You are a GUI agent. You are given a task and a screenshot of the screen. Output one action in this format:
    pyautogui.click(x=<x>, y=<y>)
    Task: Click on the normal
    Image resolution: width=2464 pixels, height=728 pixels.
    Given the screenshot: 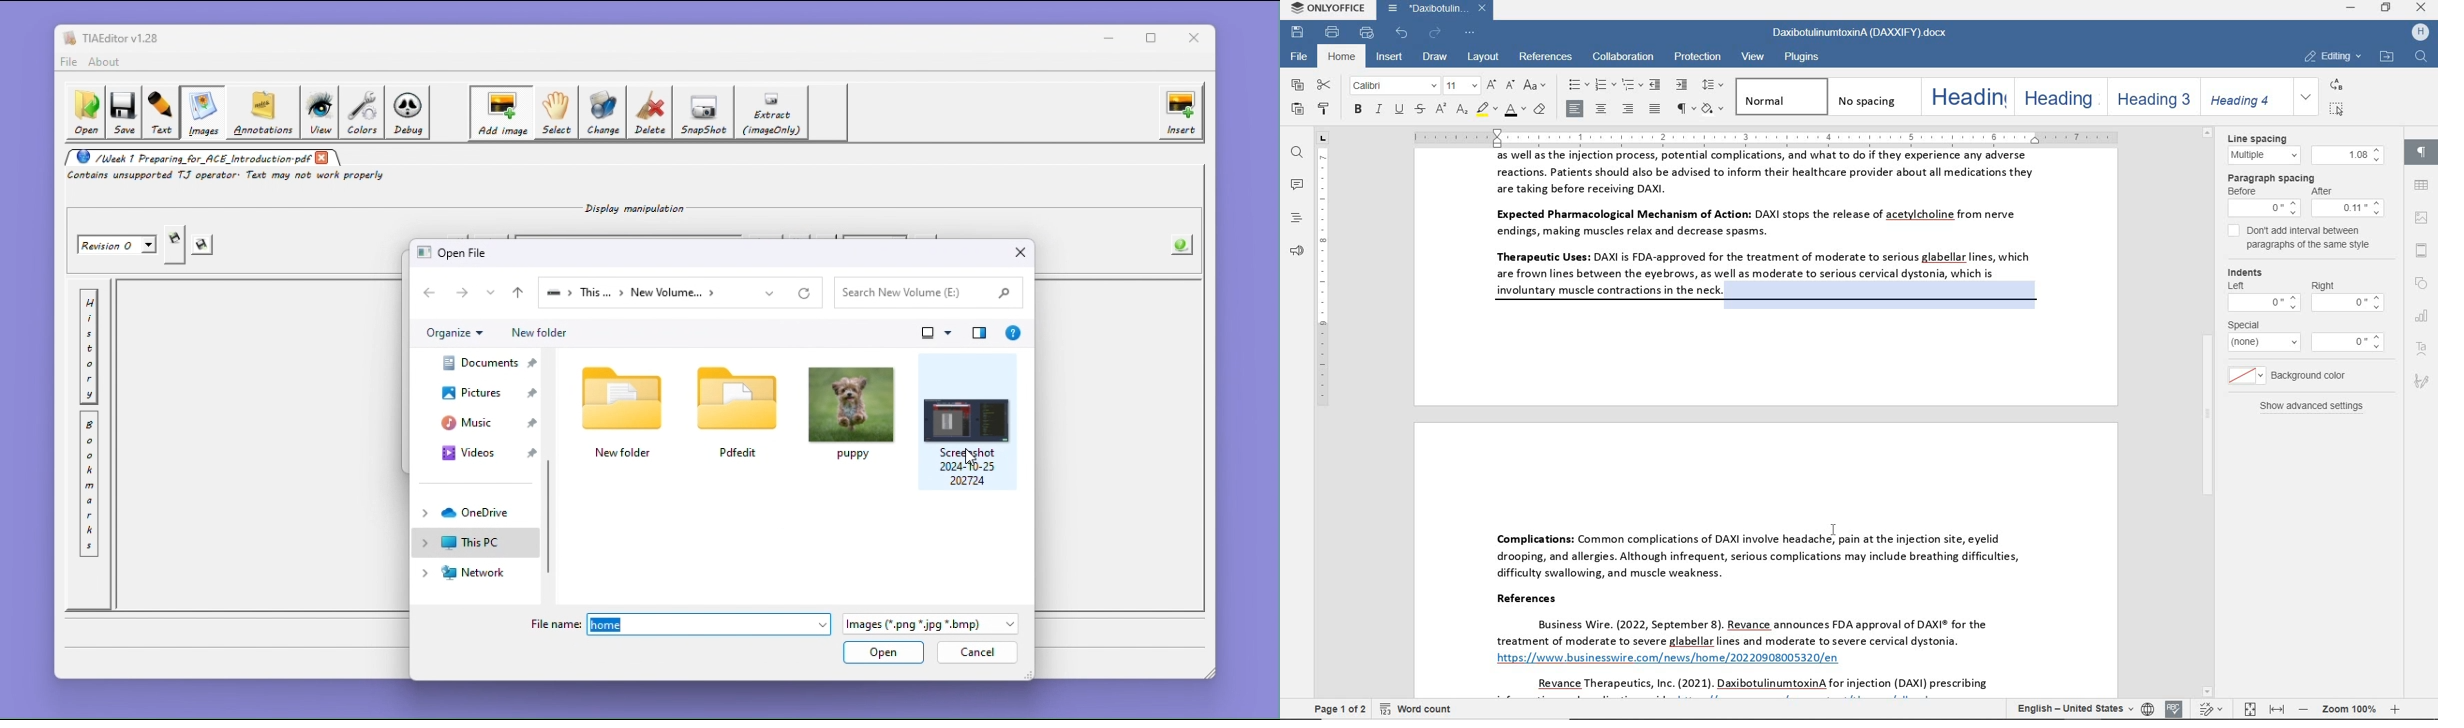 What is the action you would take?
    pyautogui.click(x=1780, y=97)
    